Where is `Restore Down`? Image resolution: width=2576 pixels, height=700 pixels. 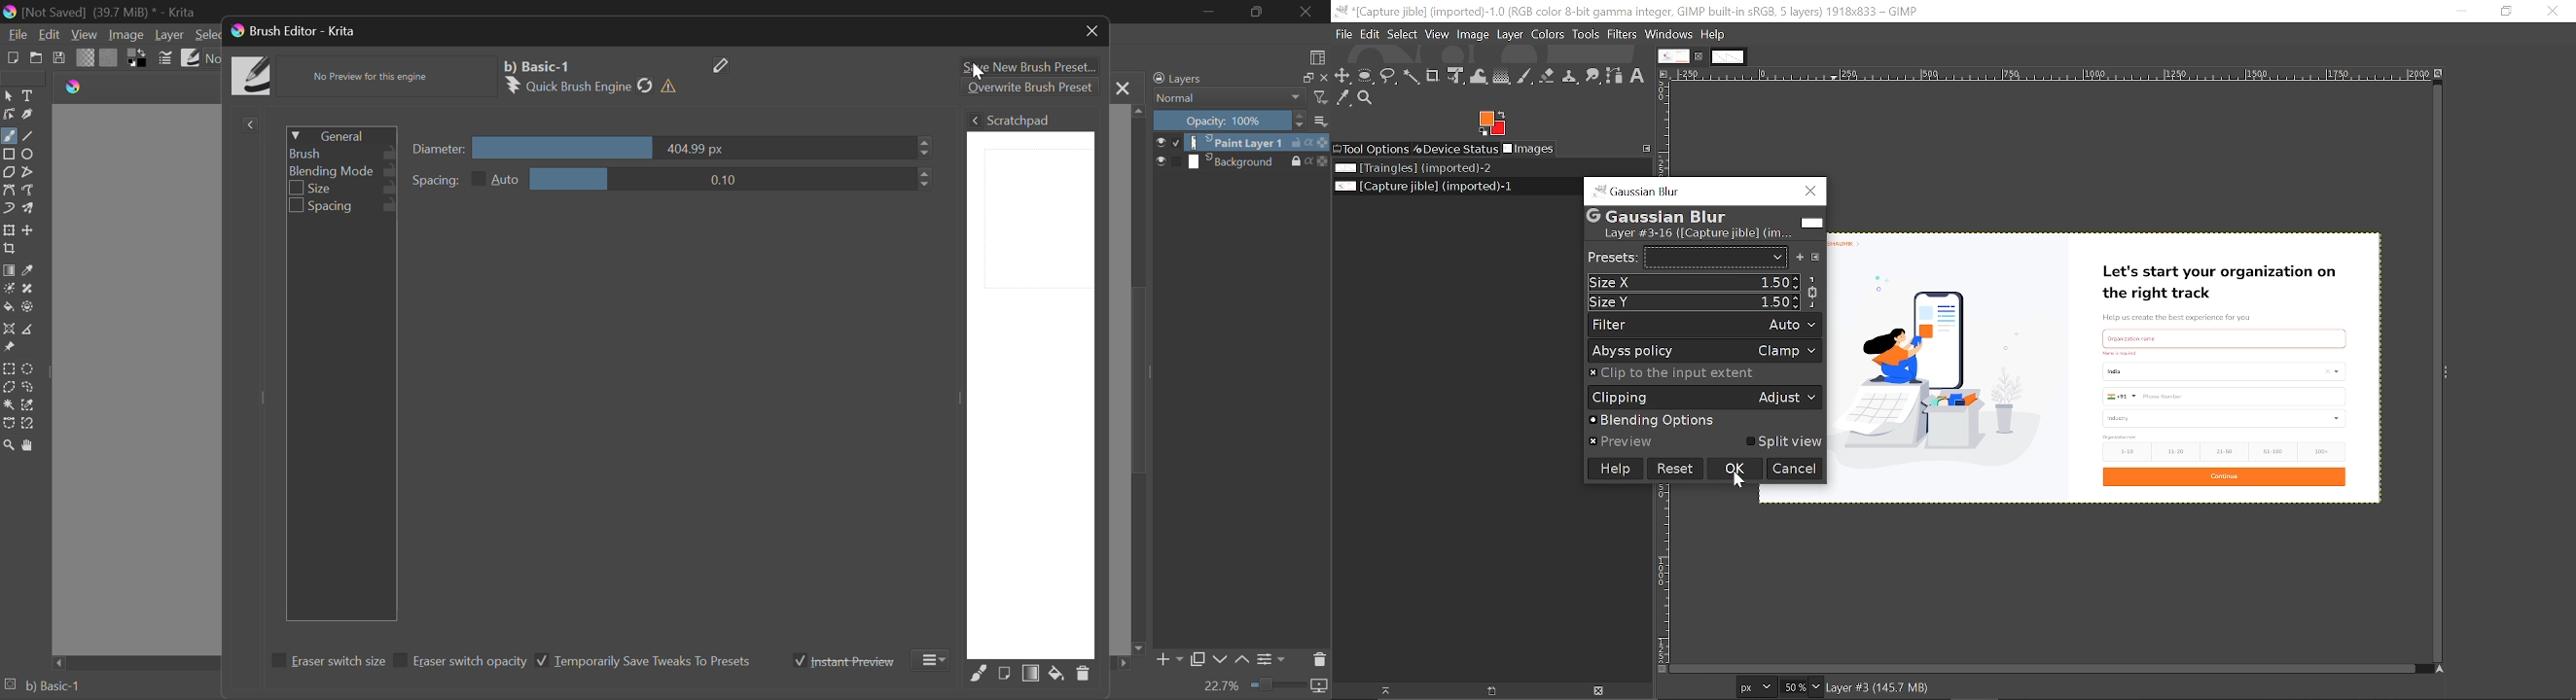 Restore Down is located at coordinates (1210, 13).